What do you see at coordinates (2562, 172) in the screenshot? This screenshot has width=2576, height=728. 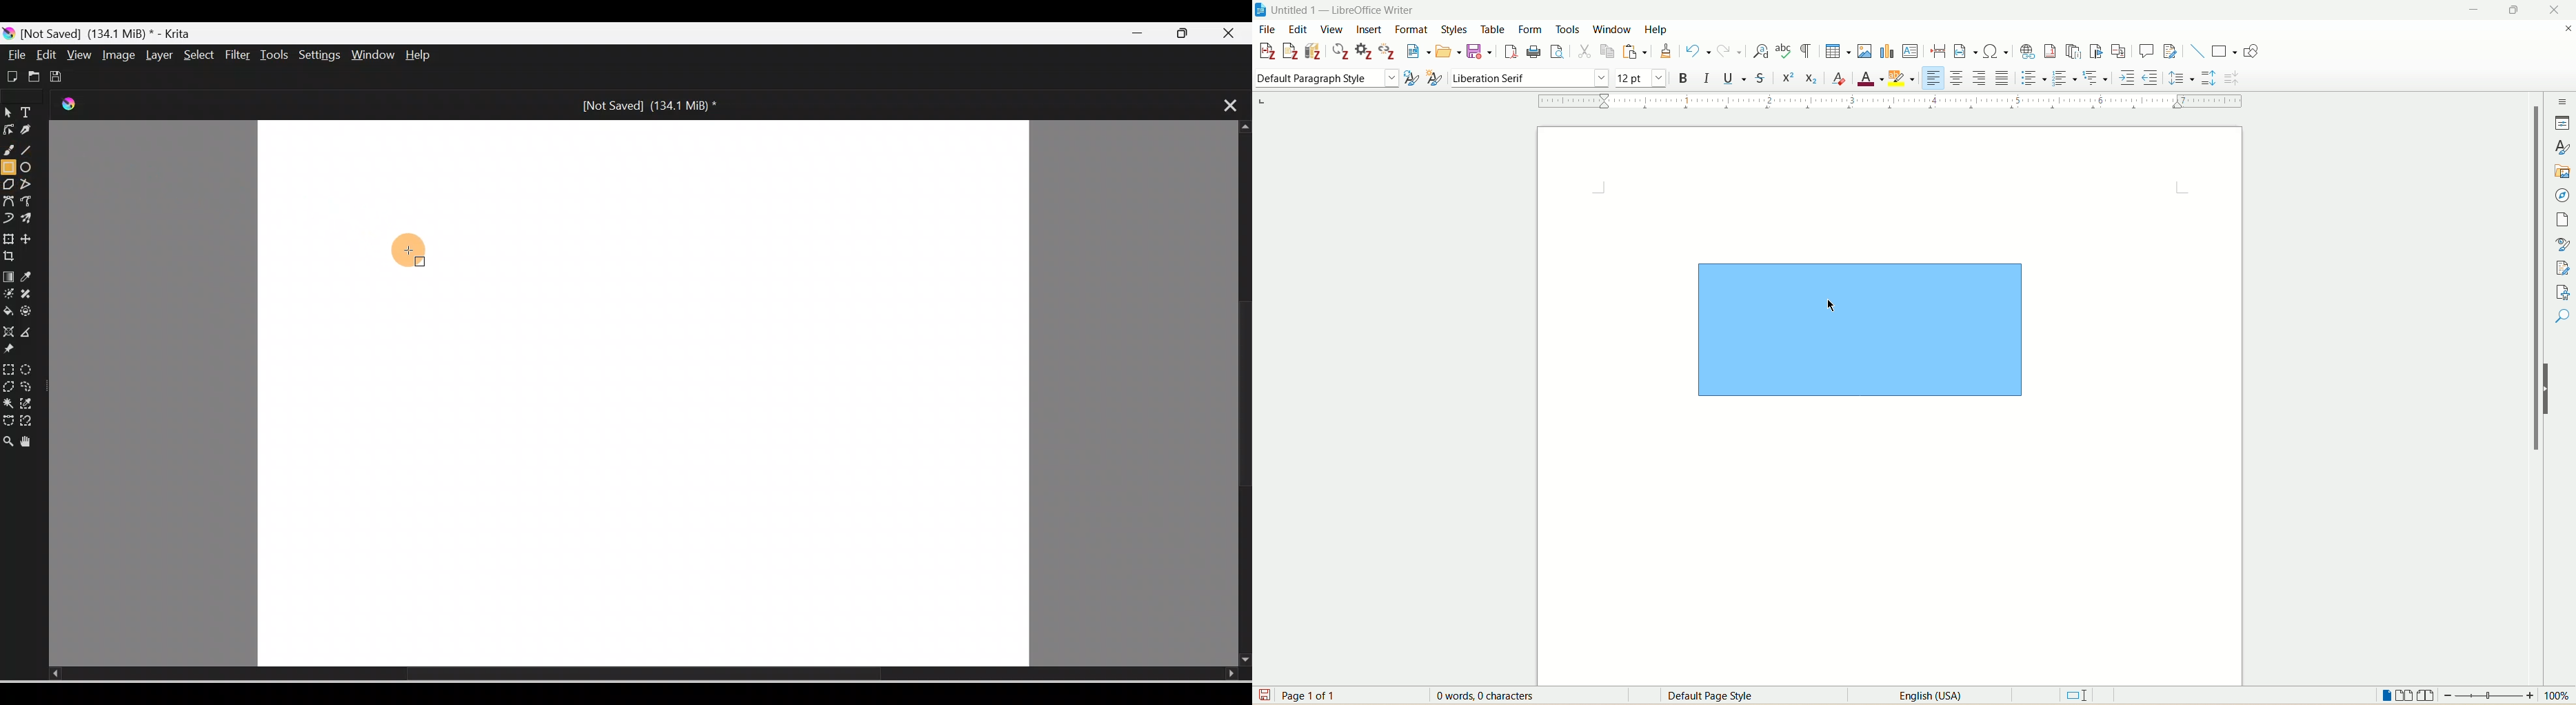 I see `gallery` at bounding box center [2562, 172].